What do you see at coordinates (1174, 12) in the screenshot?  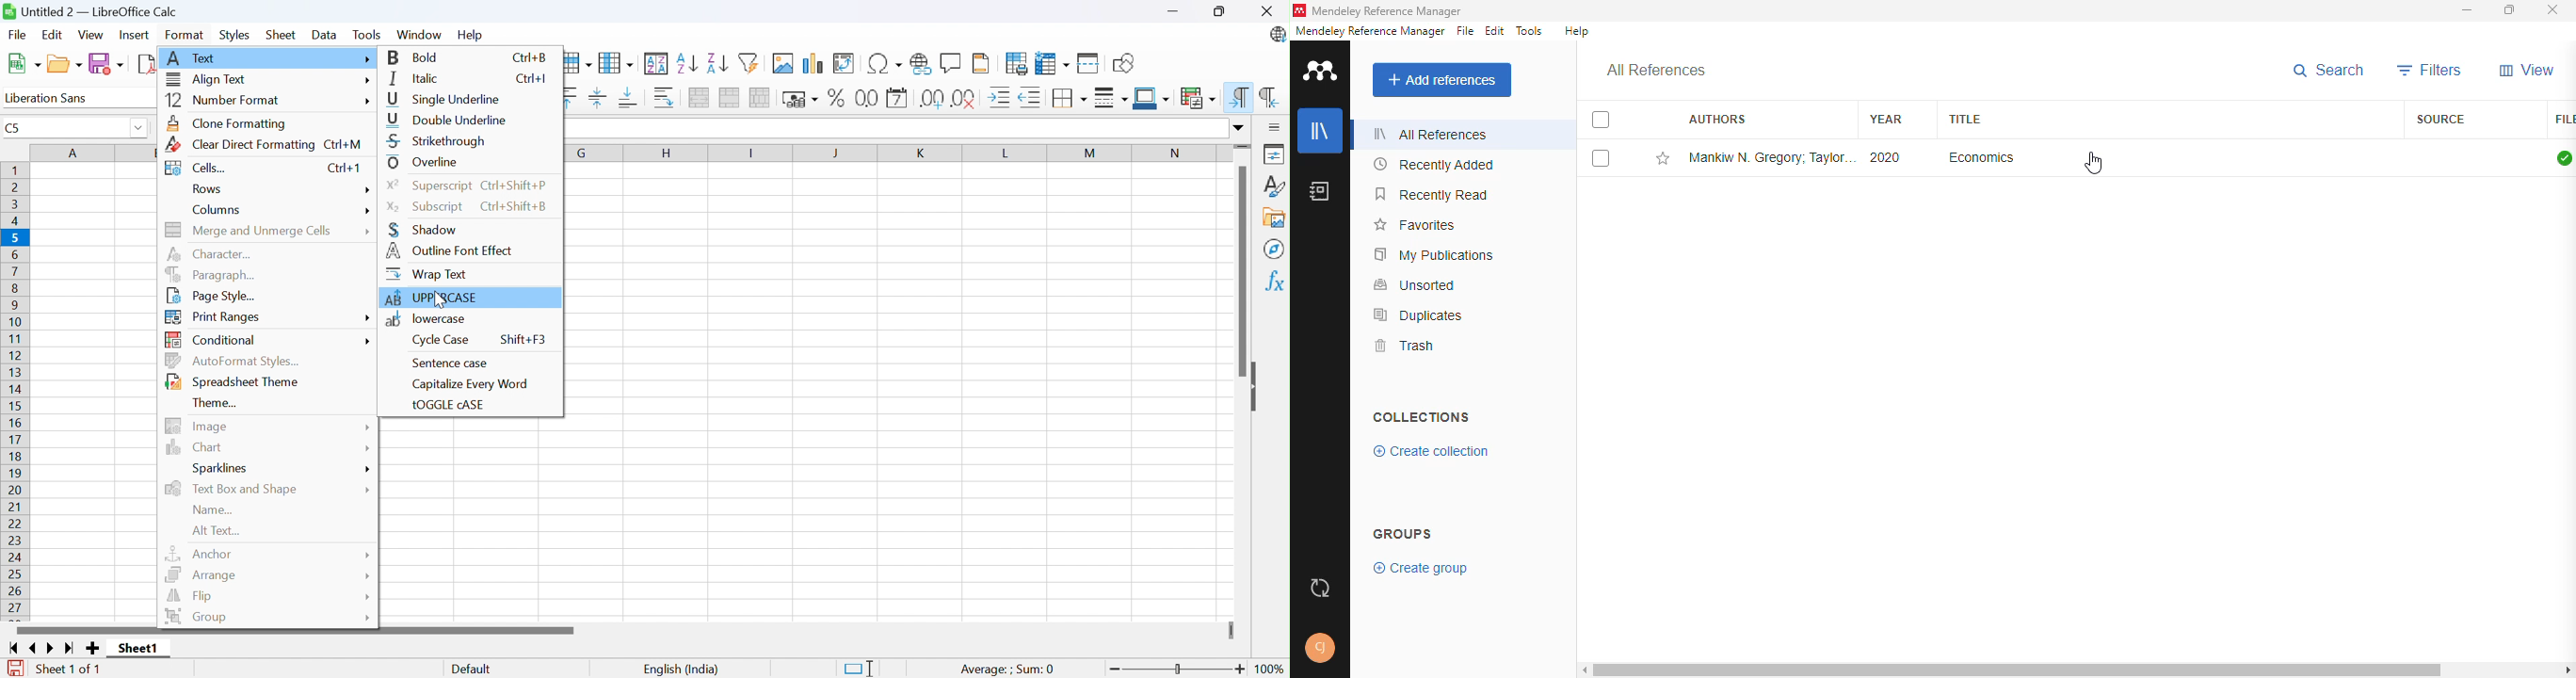 I see `Miniimize` at bounding box center [1174, 12].